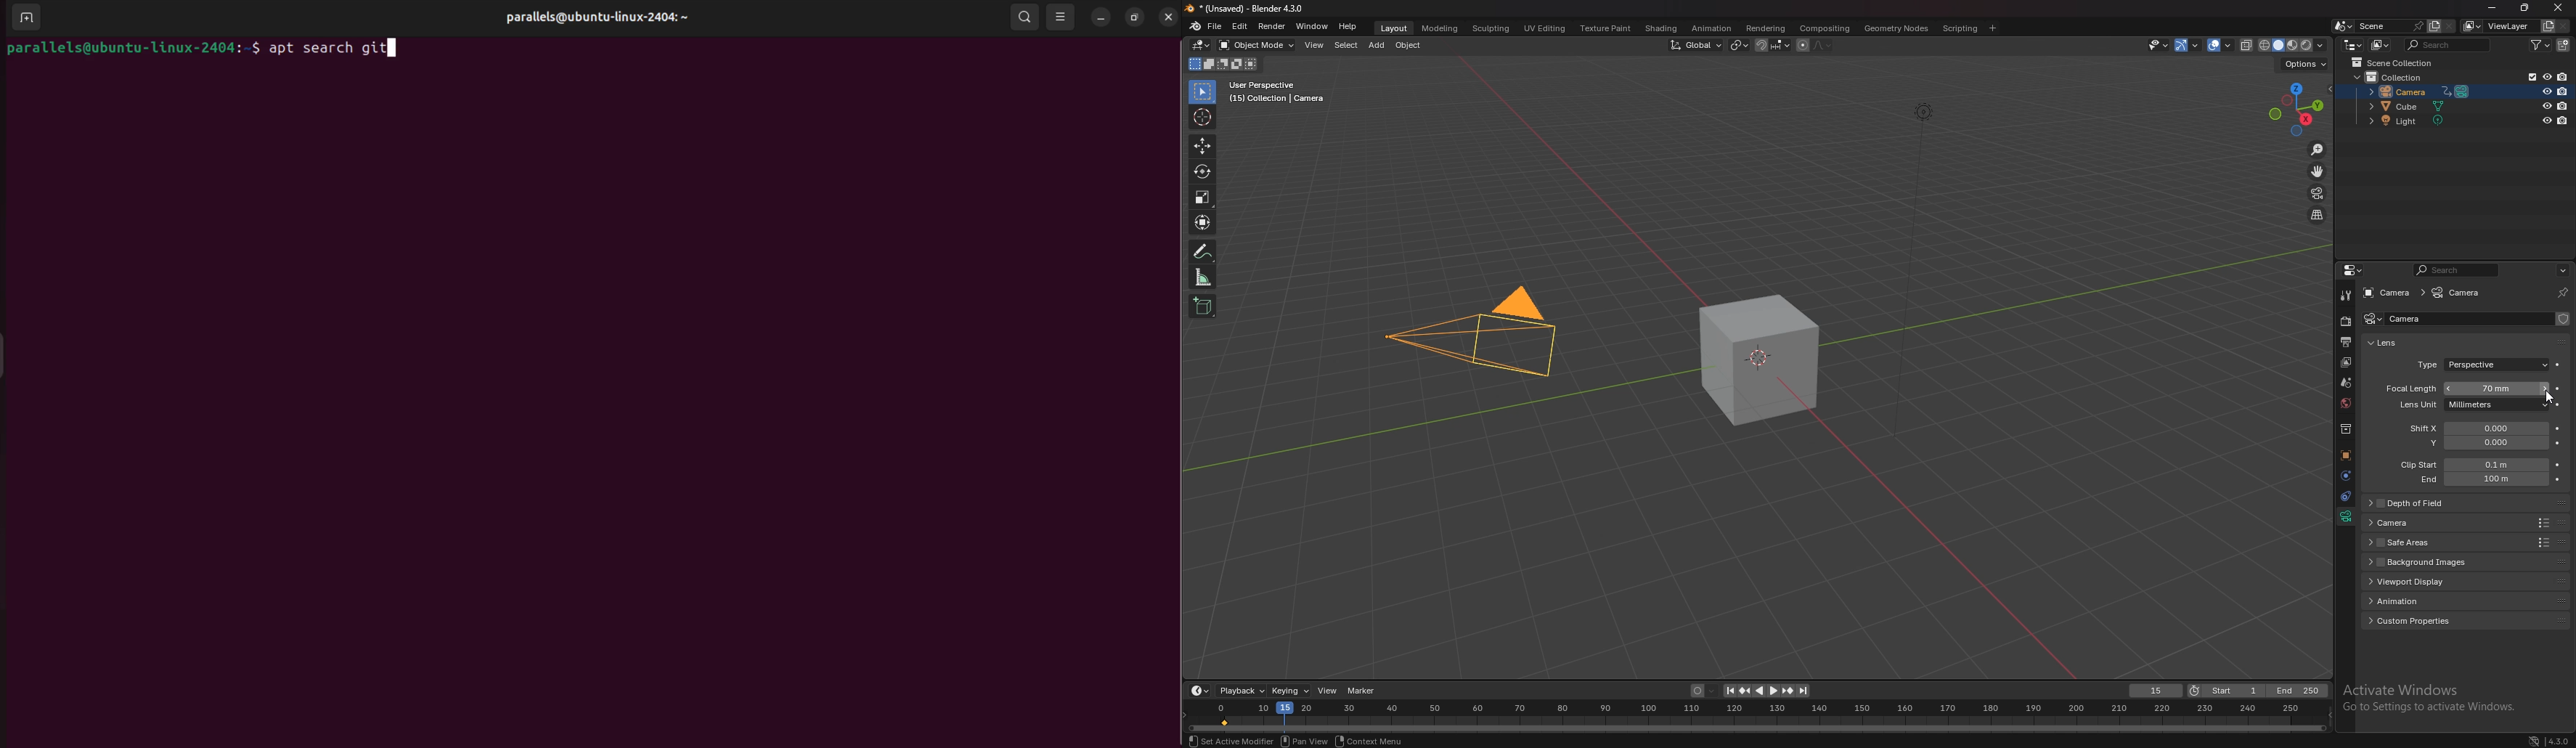  Describe the element at coordinates (1202, 92) in the screenshot. I see `selector` at that location.